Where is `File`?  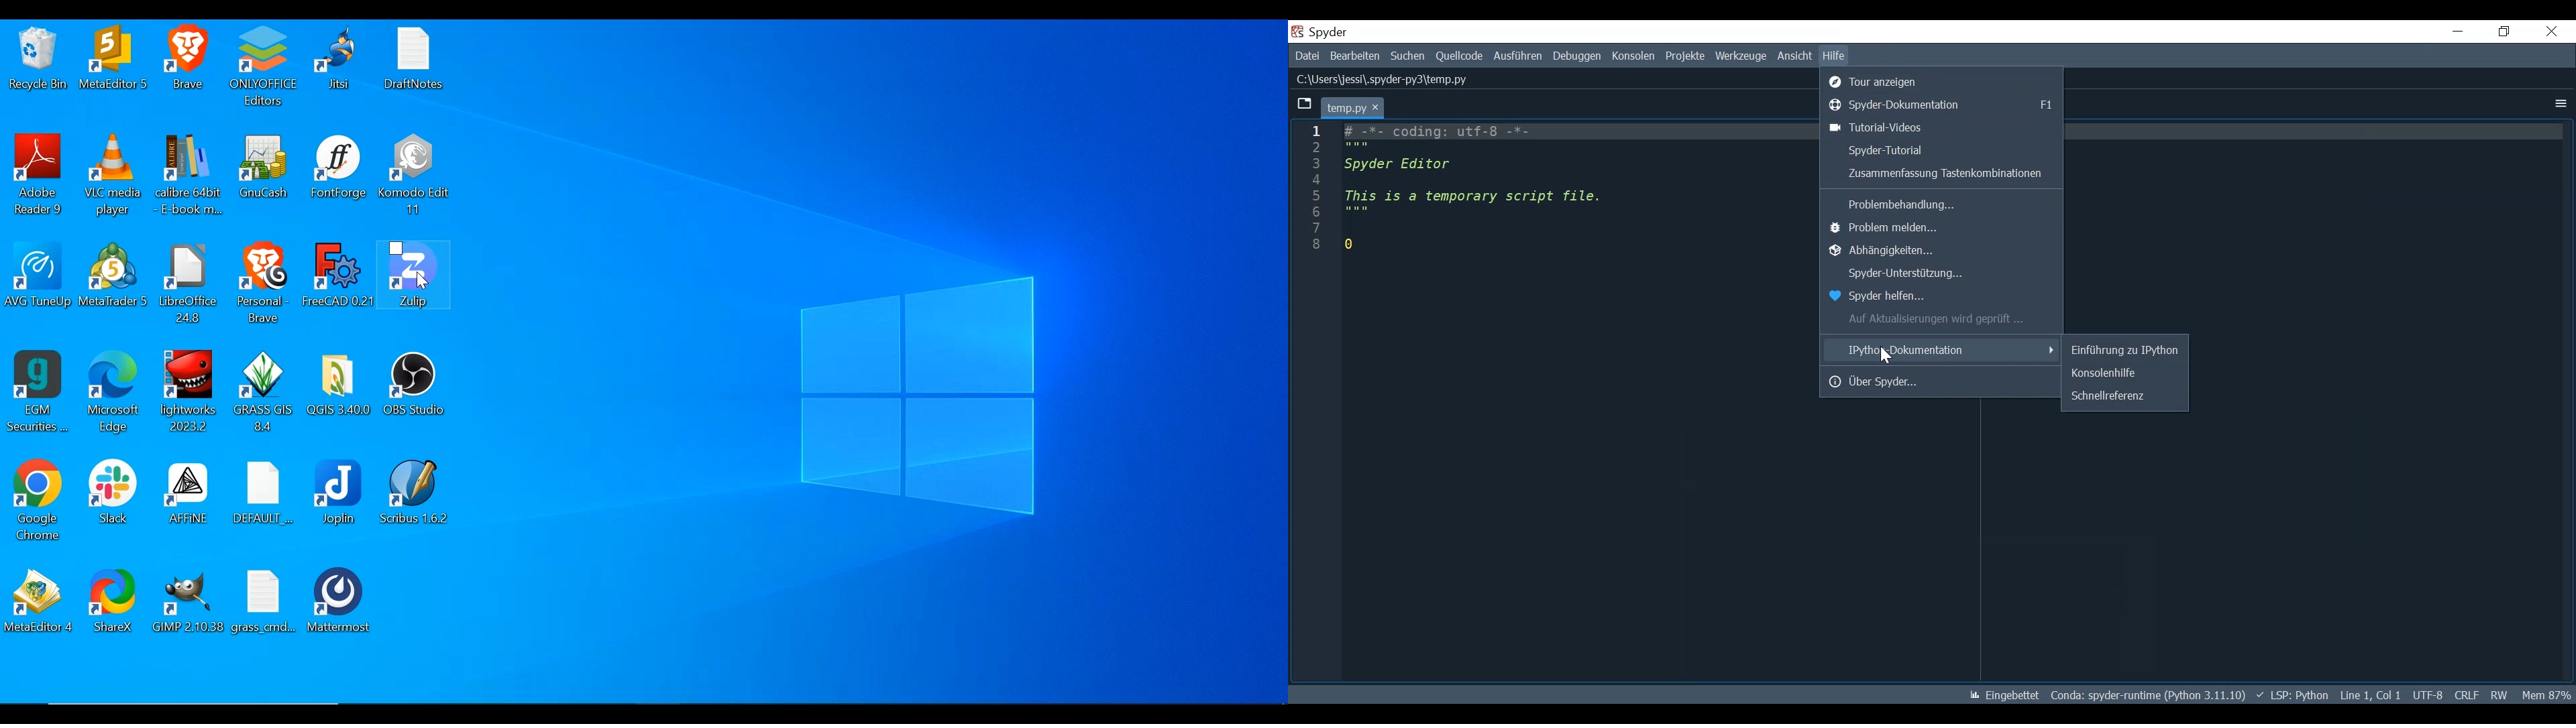
File is located at coordinates (1307, 56).